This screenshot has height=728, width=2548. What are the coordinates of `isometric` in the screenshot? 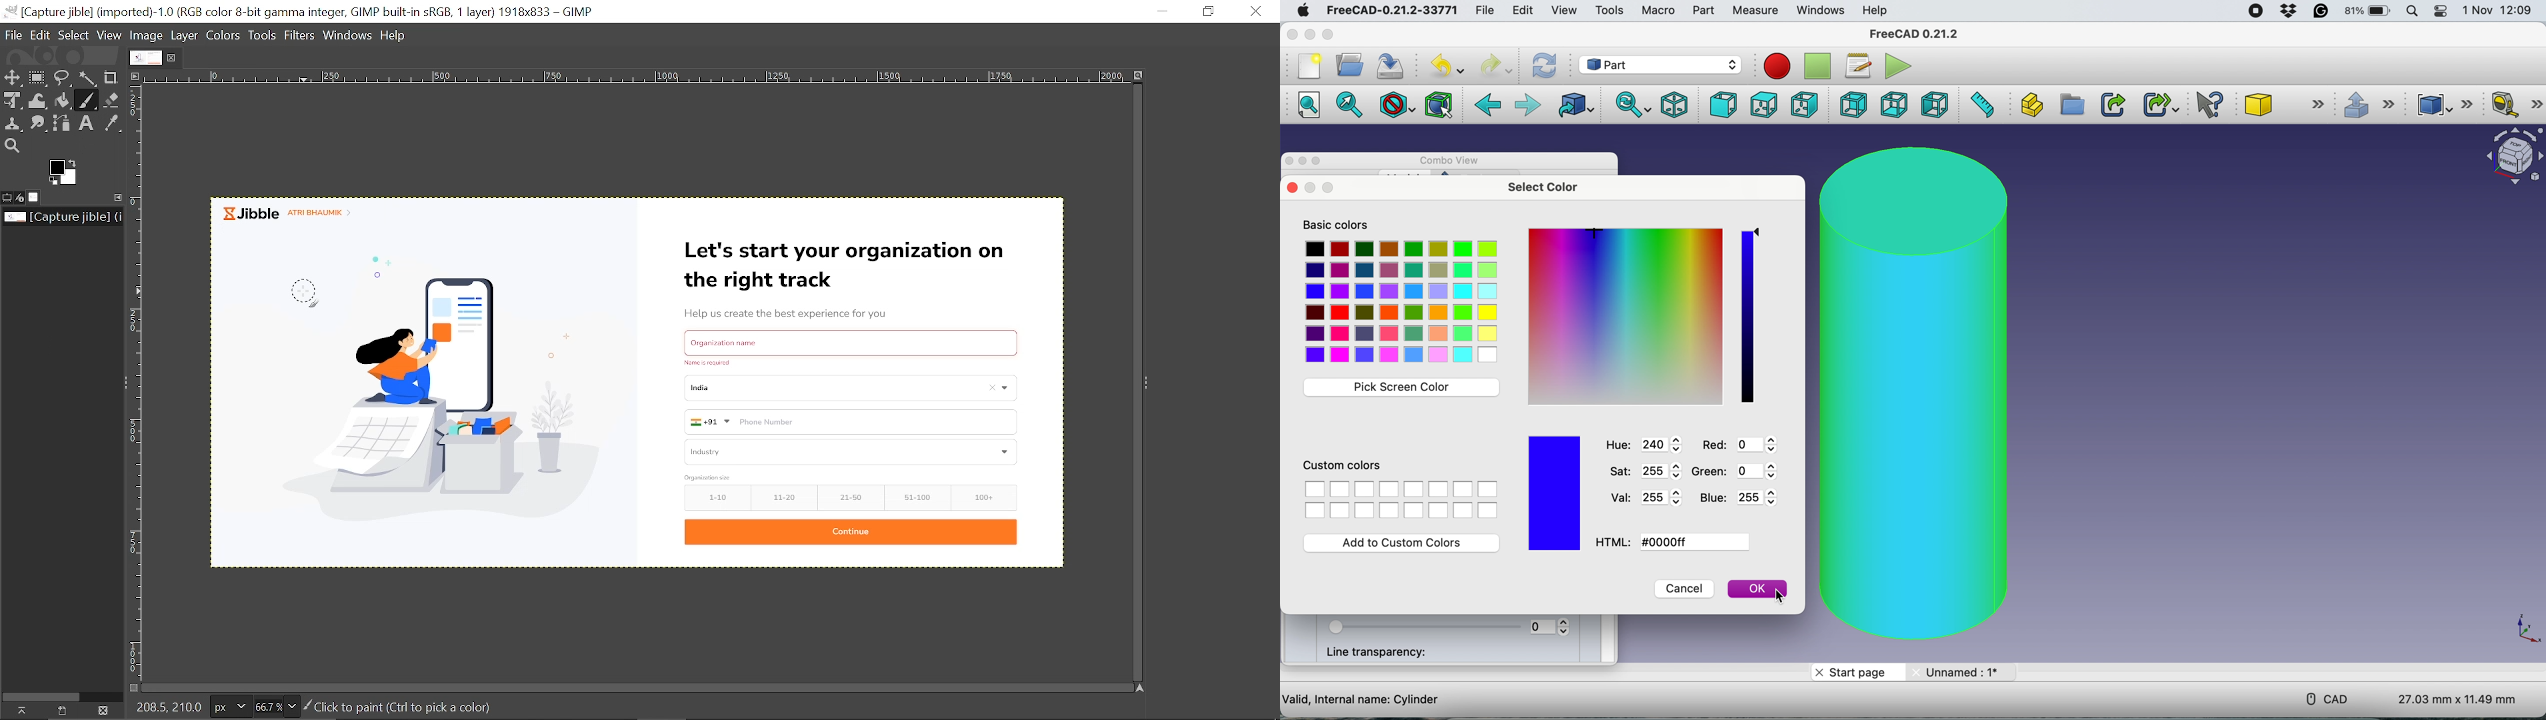 It's located at (1674, 104).